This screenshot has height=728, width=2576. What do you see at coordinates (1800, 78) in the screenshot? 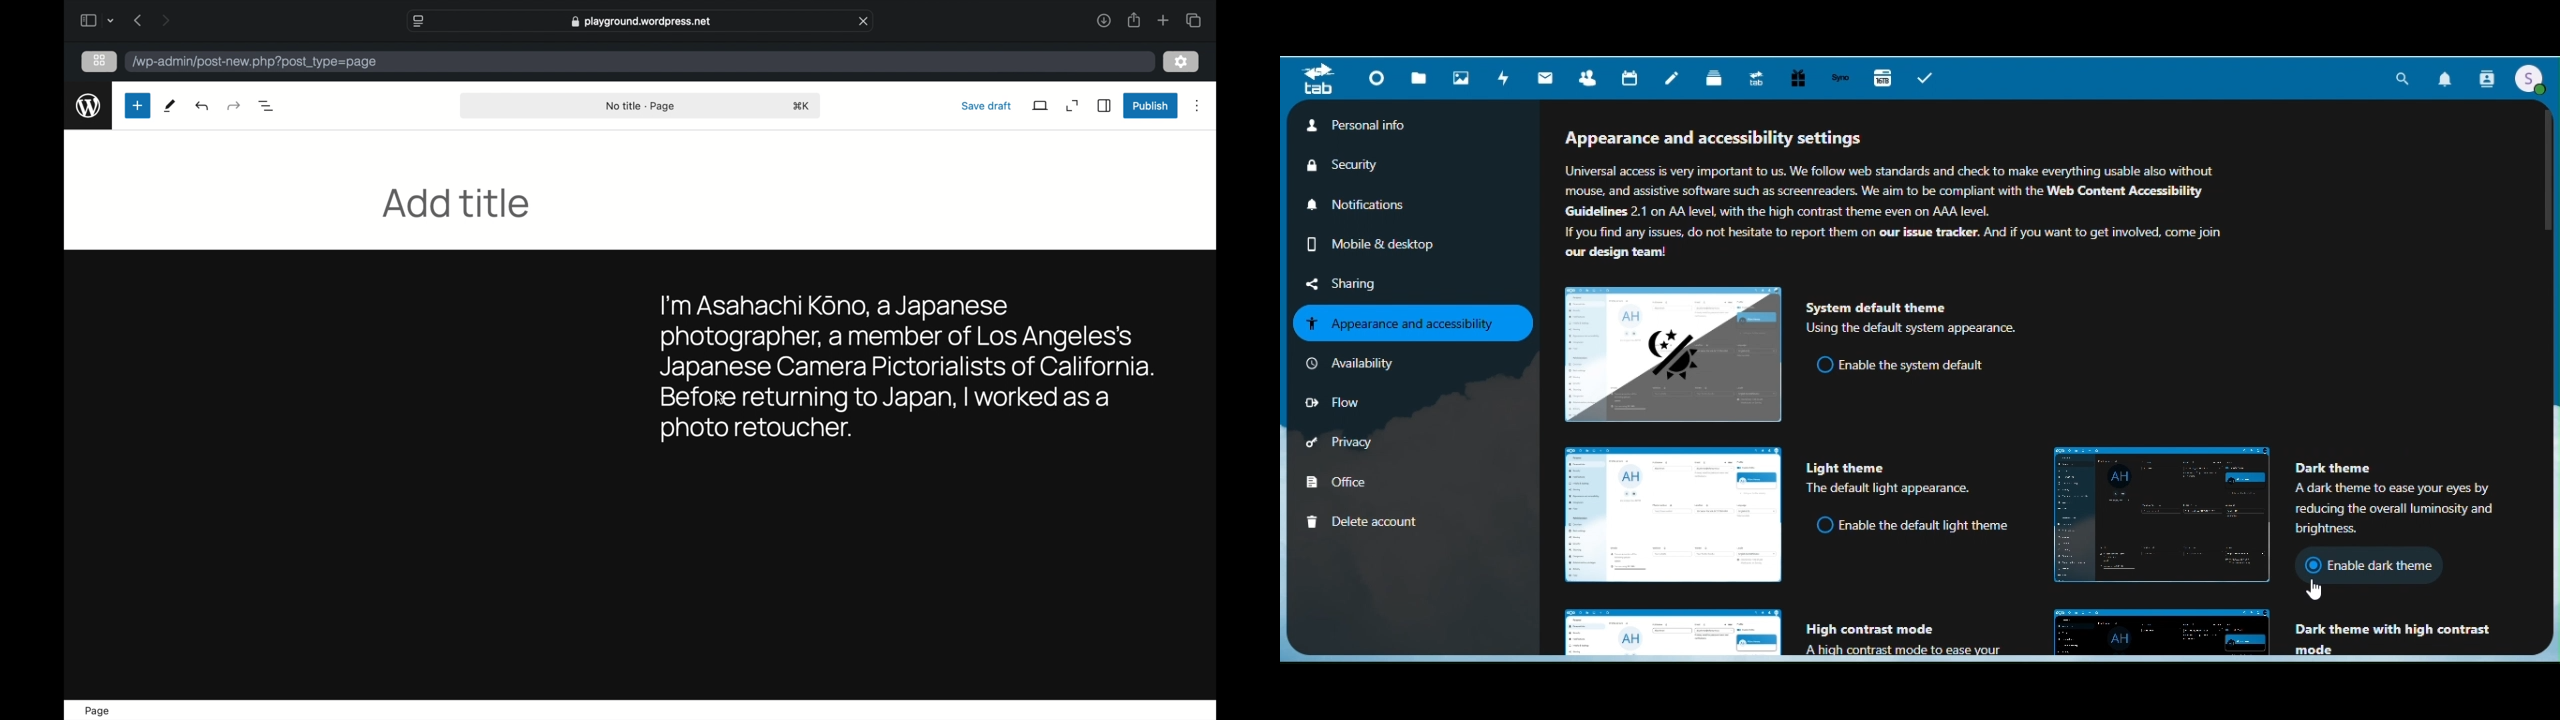
I see `Free trial` at bounding box center [1800, 78].